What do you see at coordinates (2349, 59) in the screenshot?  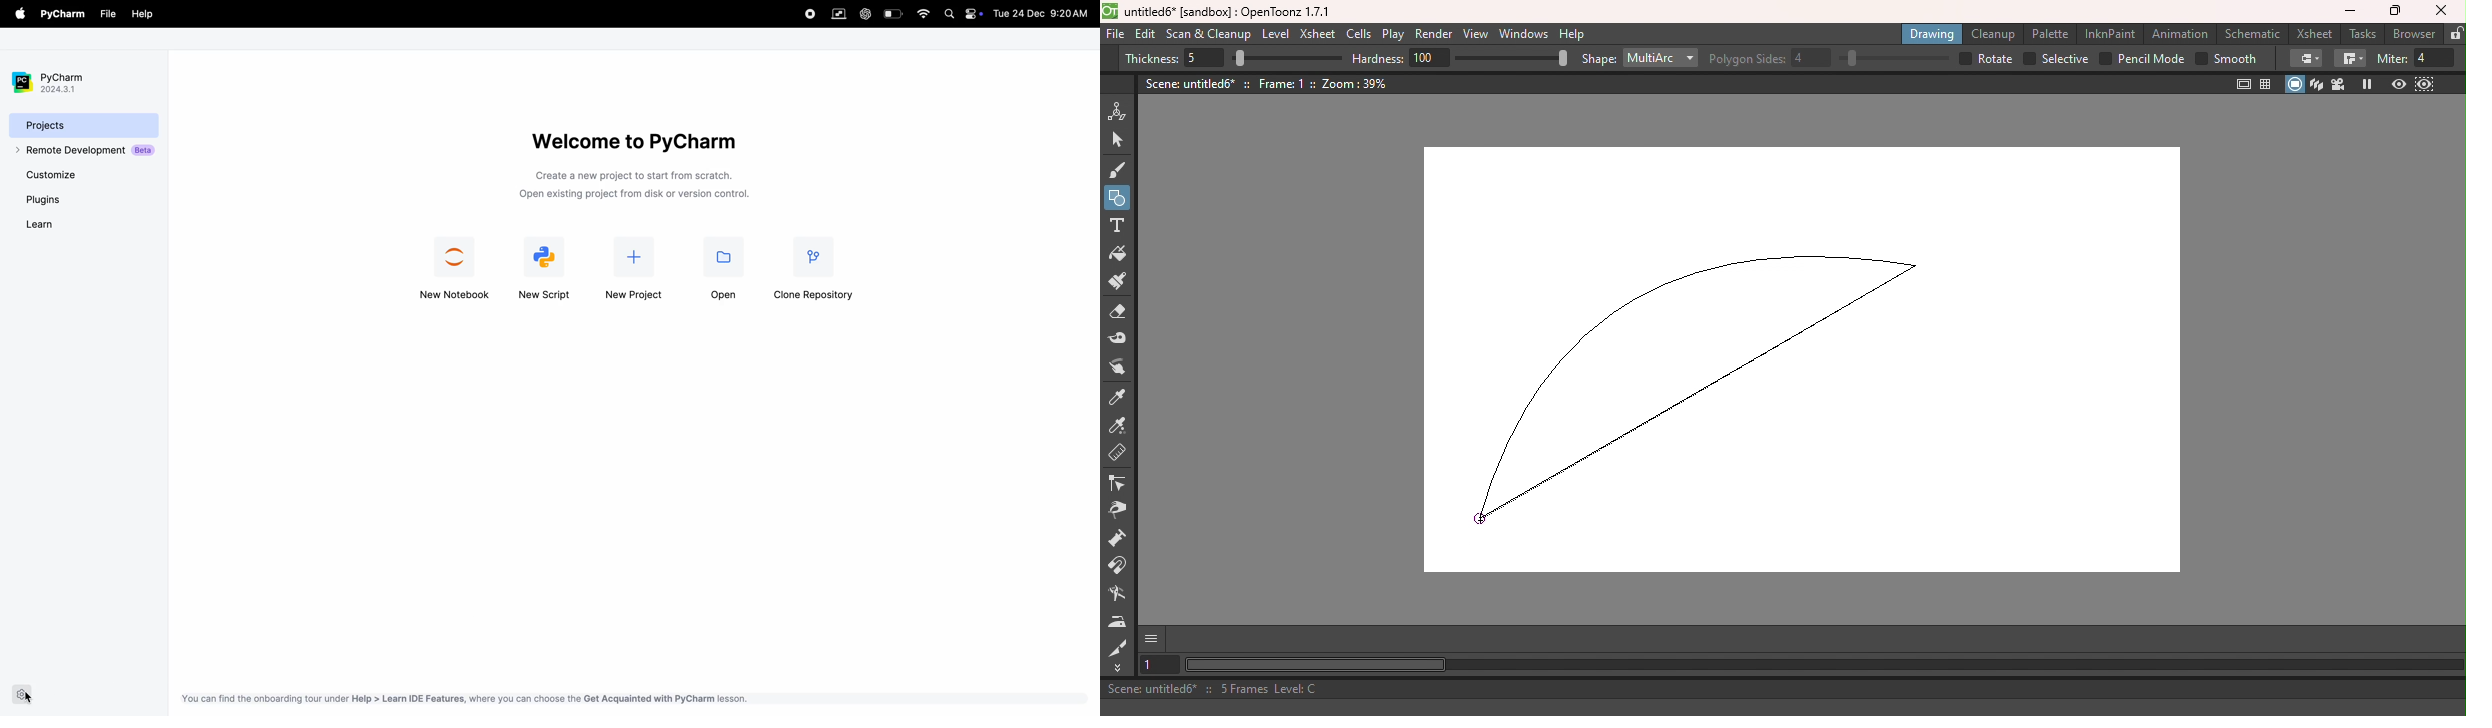 I see `Join` at bounding box center [2349, 59].